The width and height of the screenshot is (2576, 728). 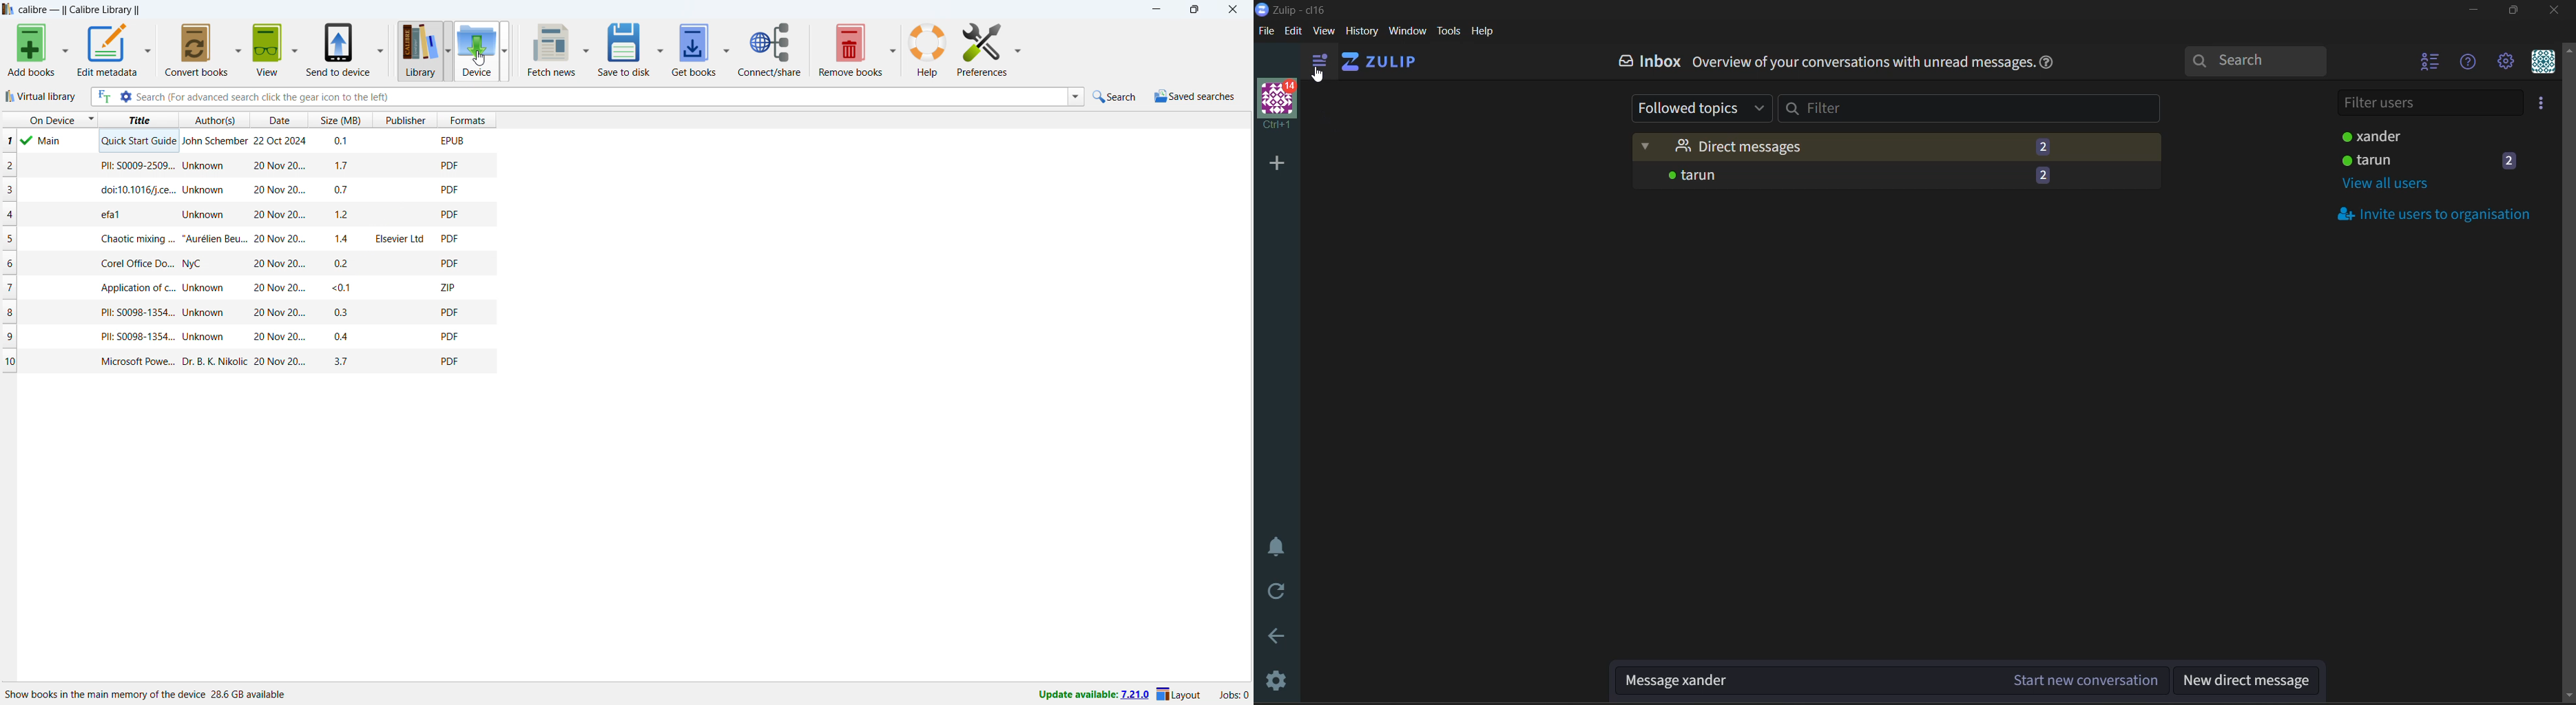 I want to click on followed topics, so click(x=1702, y=108).